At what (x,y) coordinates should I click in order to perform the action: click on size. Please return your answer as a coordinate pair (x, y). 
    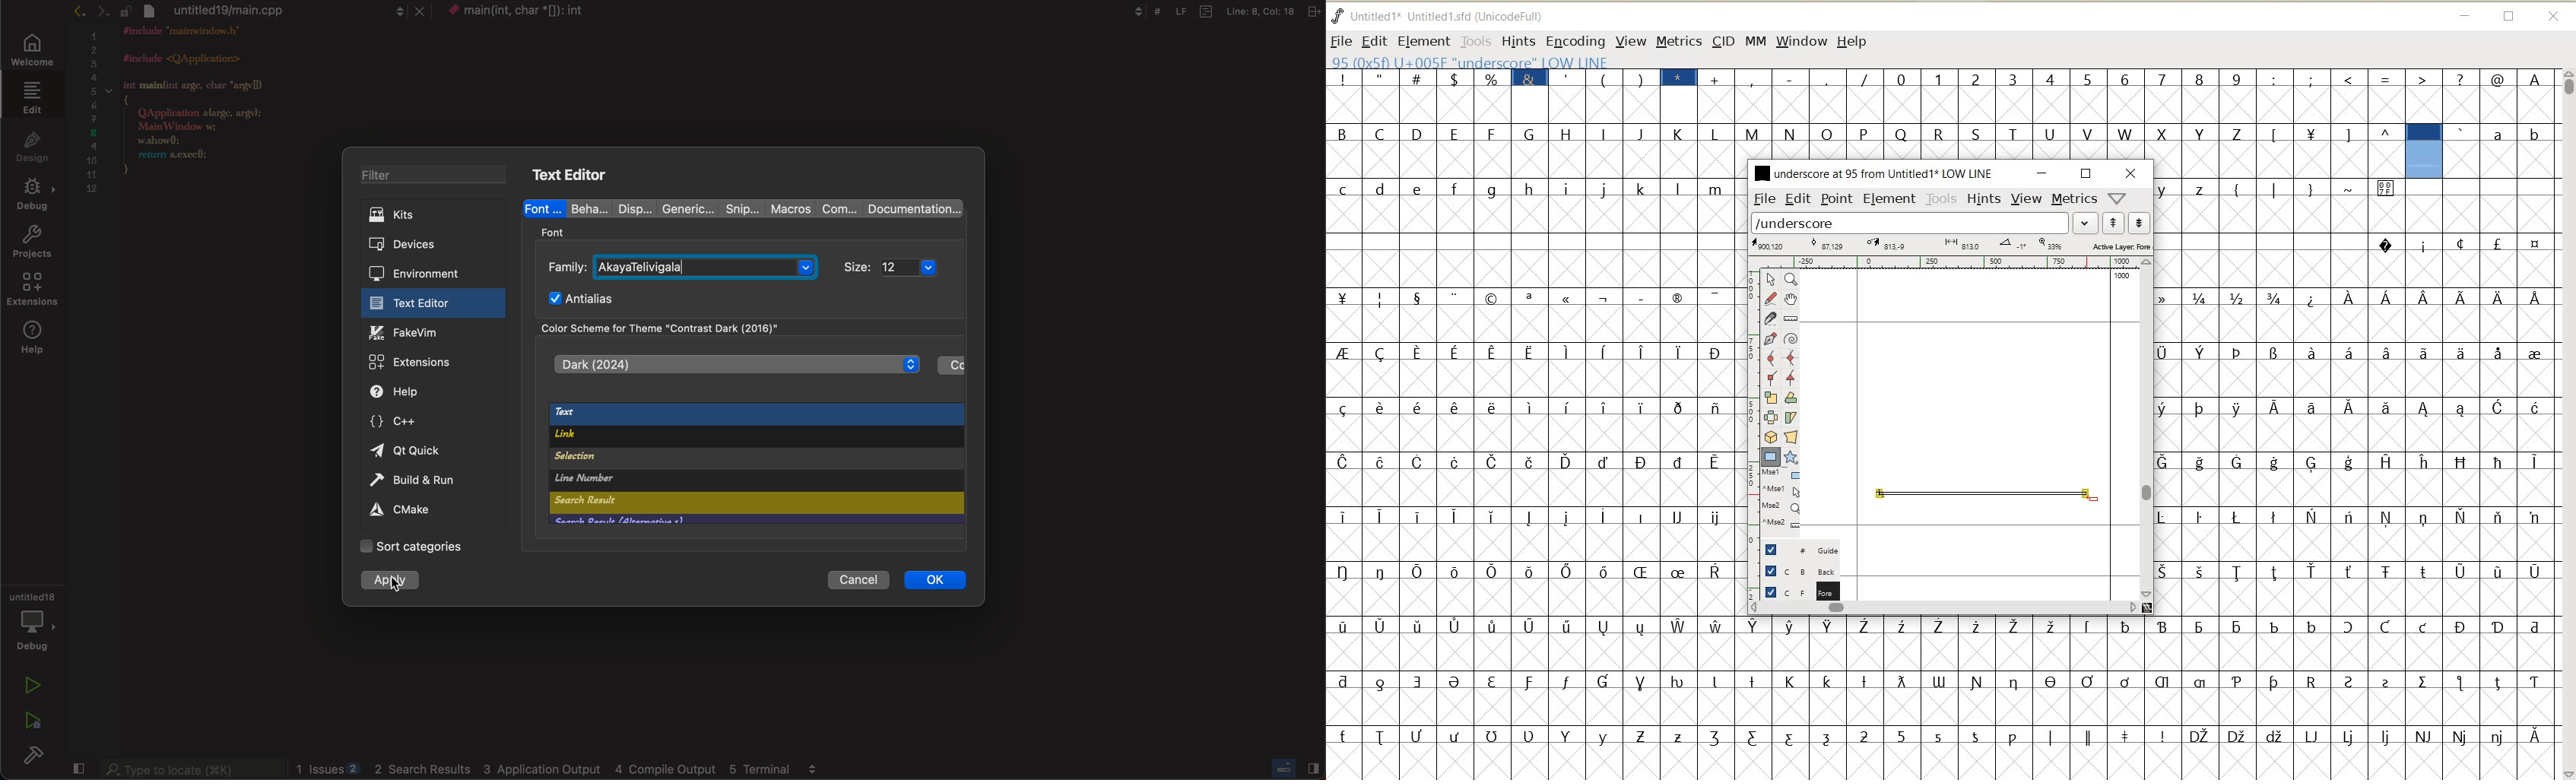
    Looking at the image, I should click on (898, 267).